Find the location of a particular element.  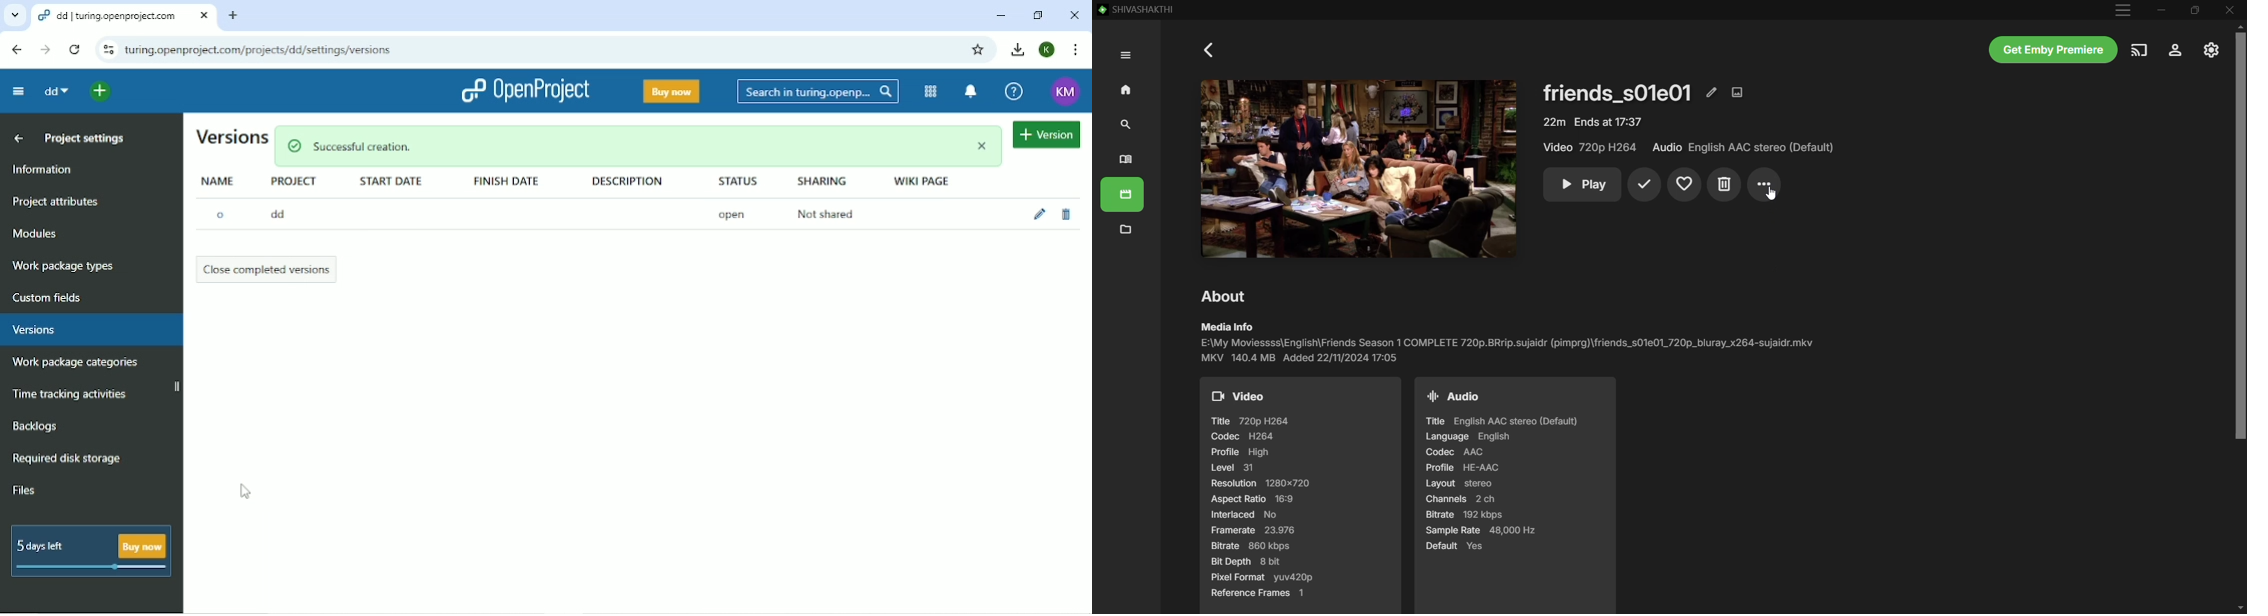

Restore down is located at coordinates (1039, 15).